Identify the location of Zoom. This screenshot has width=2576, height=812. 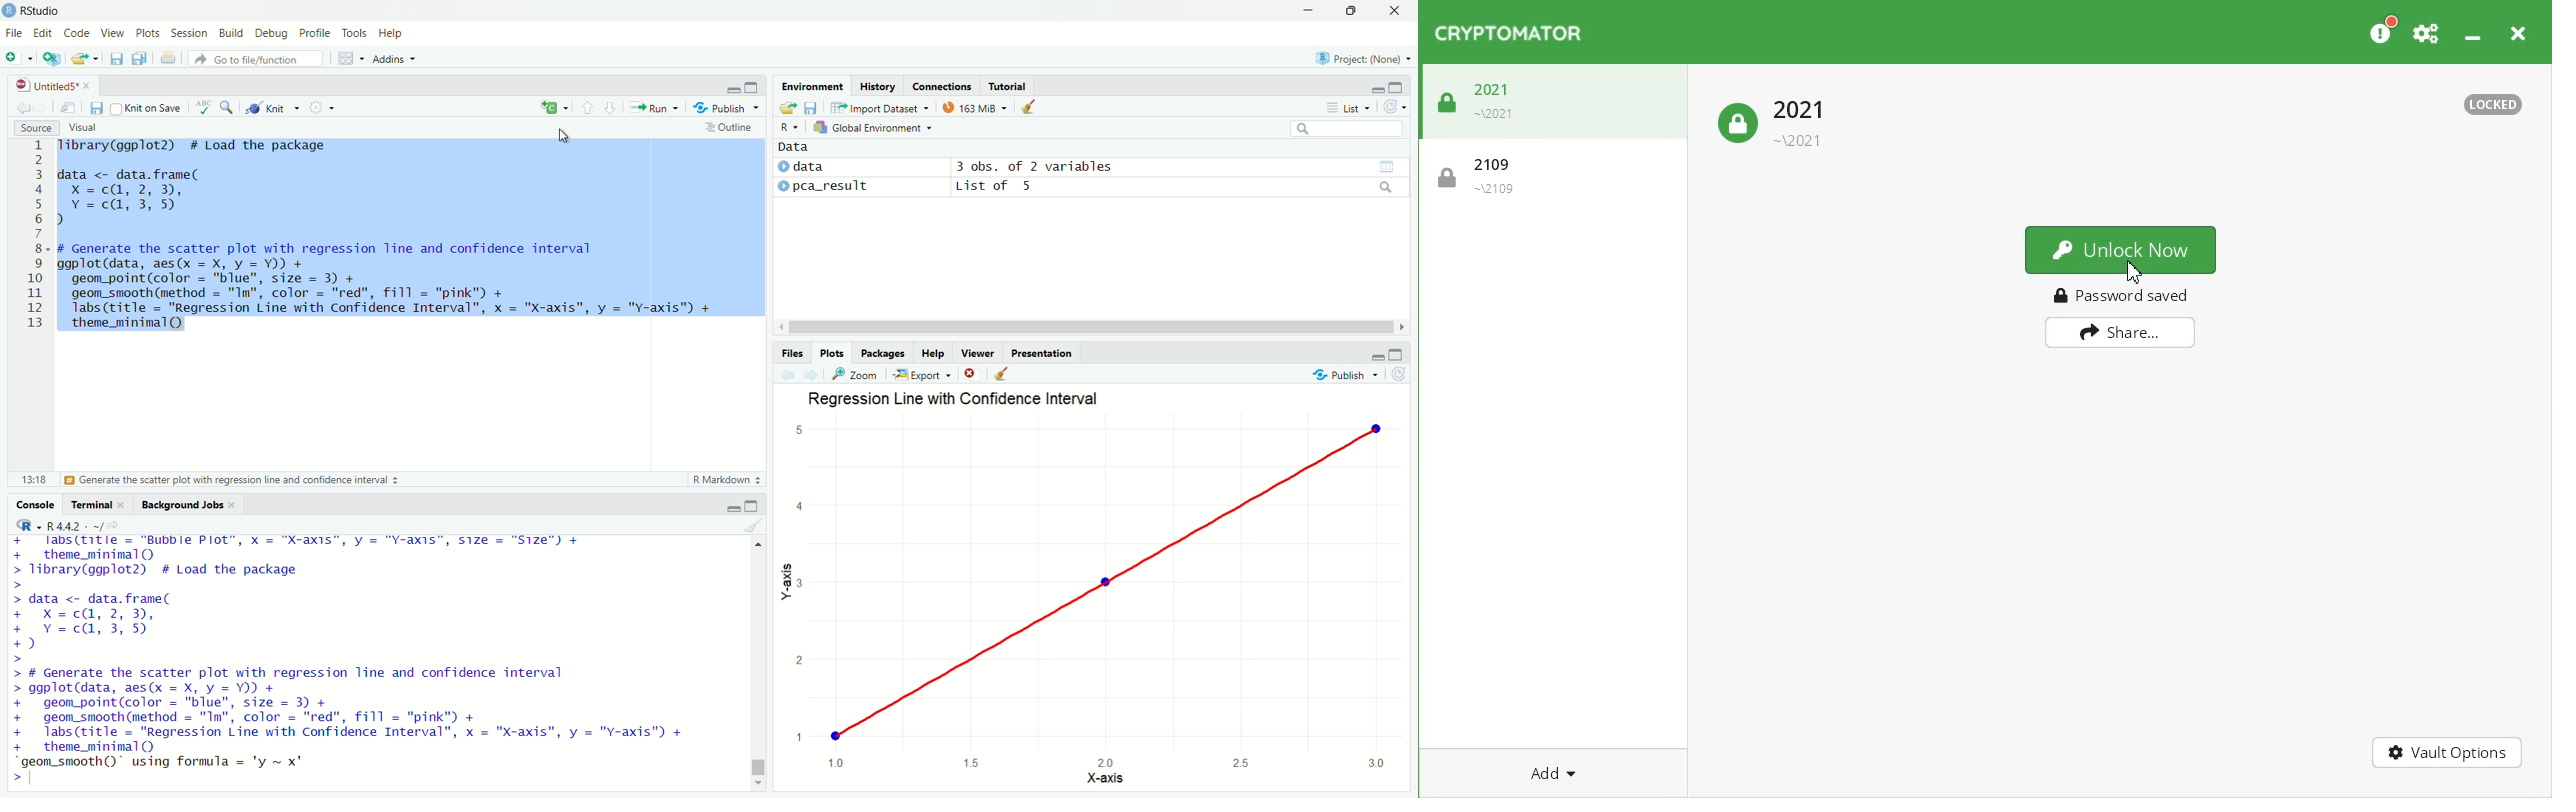
(857, 375).